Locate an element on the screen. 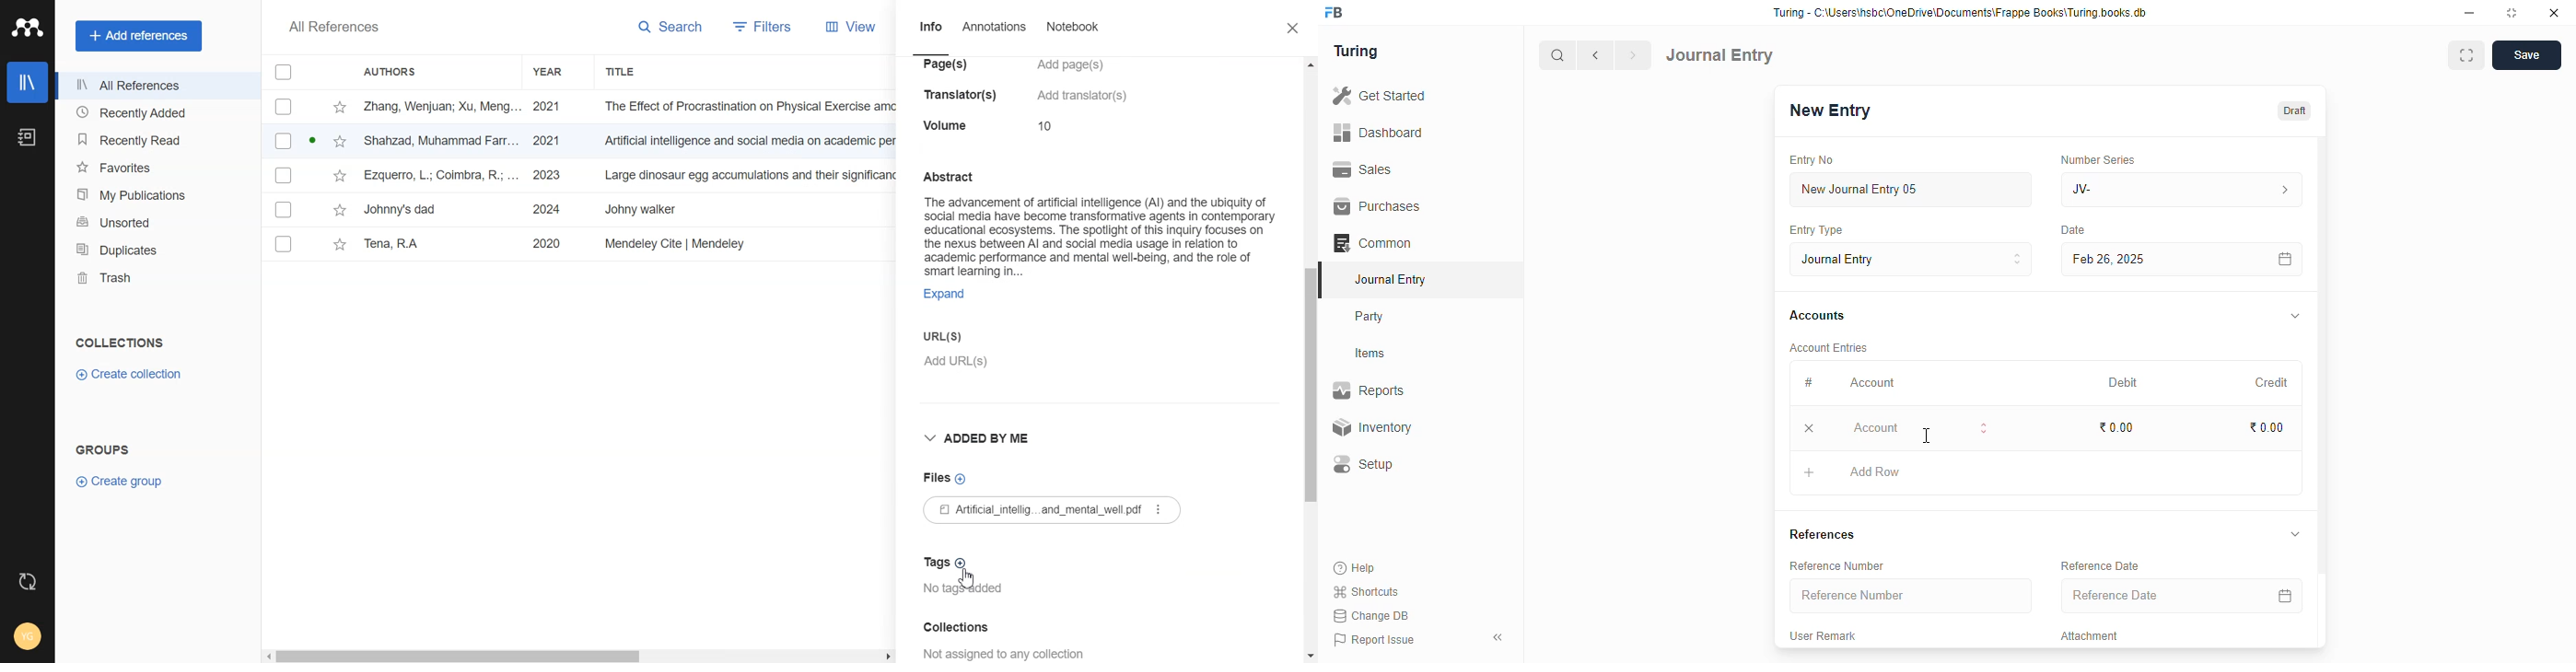  dashboard is located at coordinates (1379, 132).